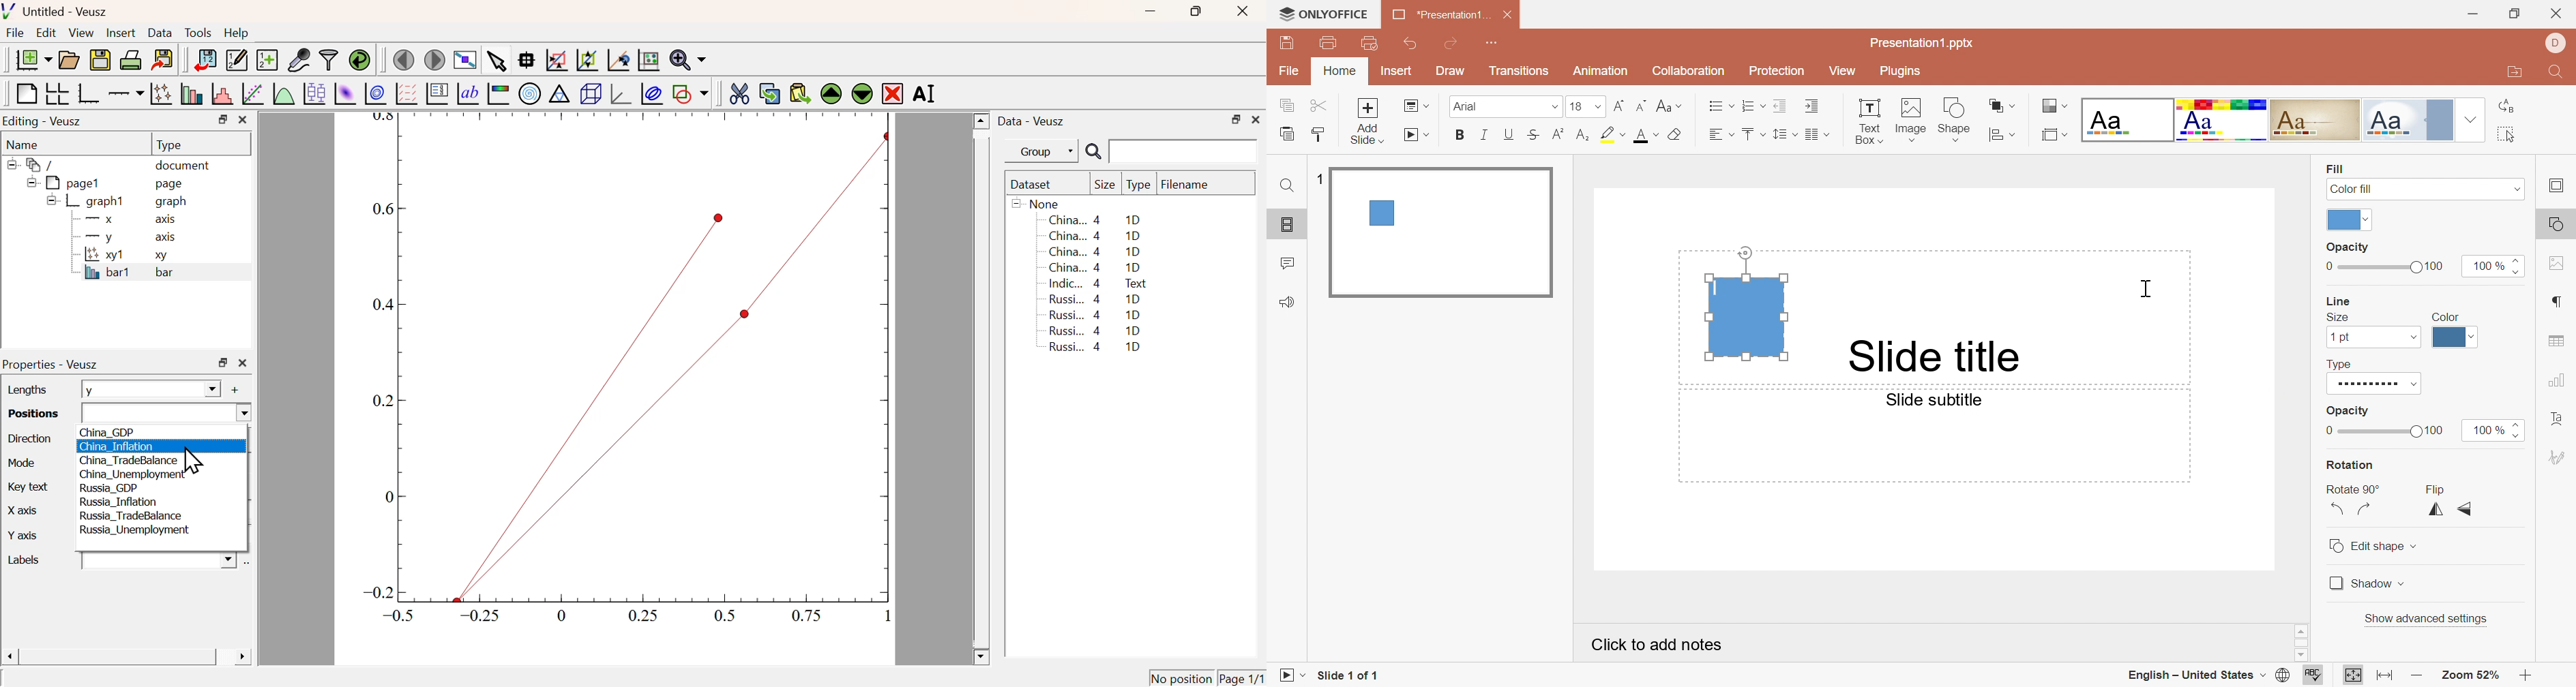 The width and height of the screenshot is (2576, 700). What do you see at coordinates (1324, 13) in the screenshot?
I see `ONLYOFFICE` at bounding box center [1324, 13].